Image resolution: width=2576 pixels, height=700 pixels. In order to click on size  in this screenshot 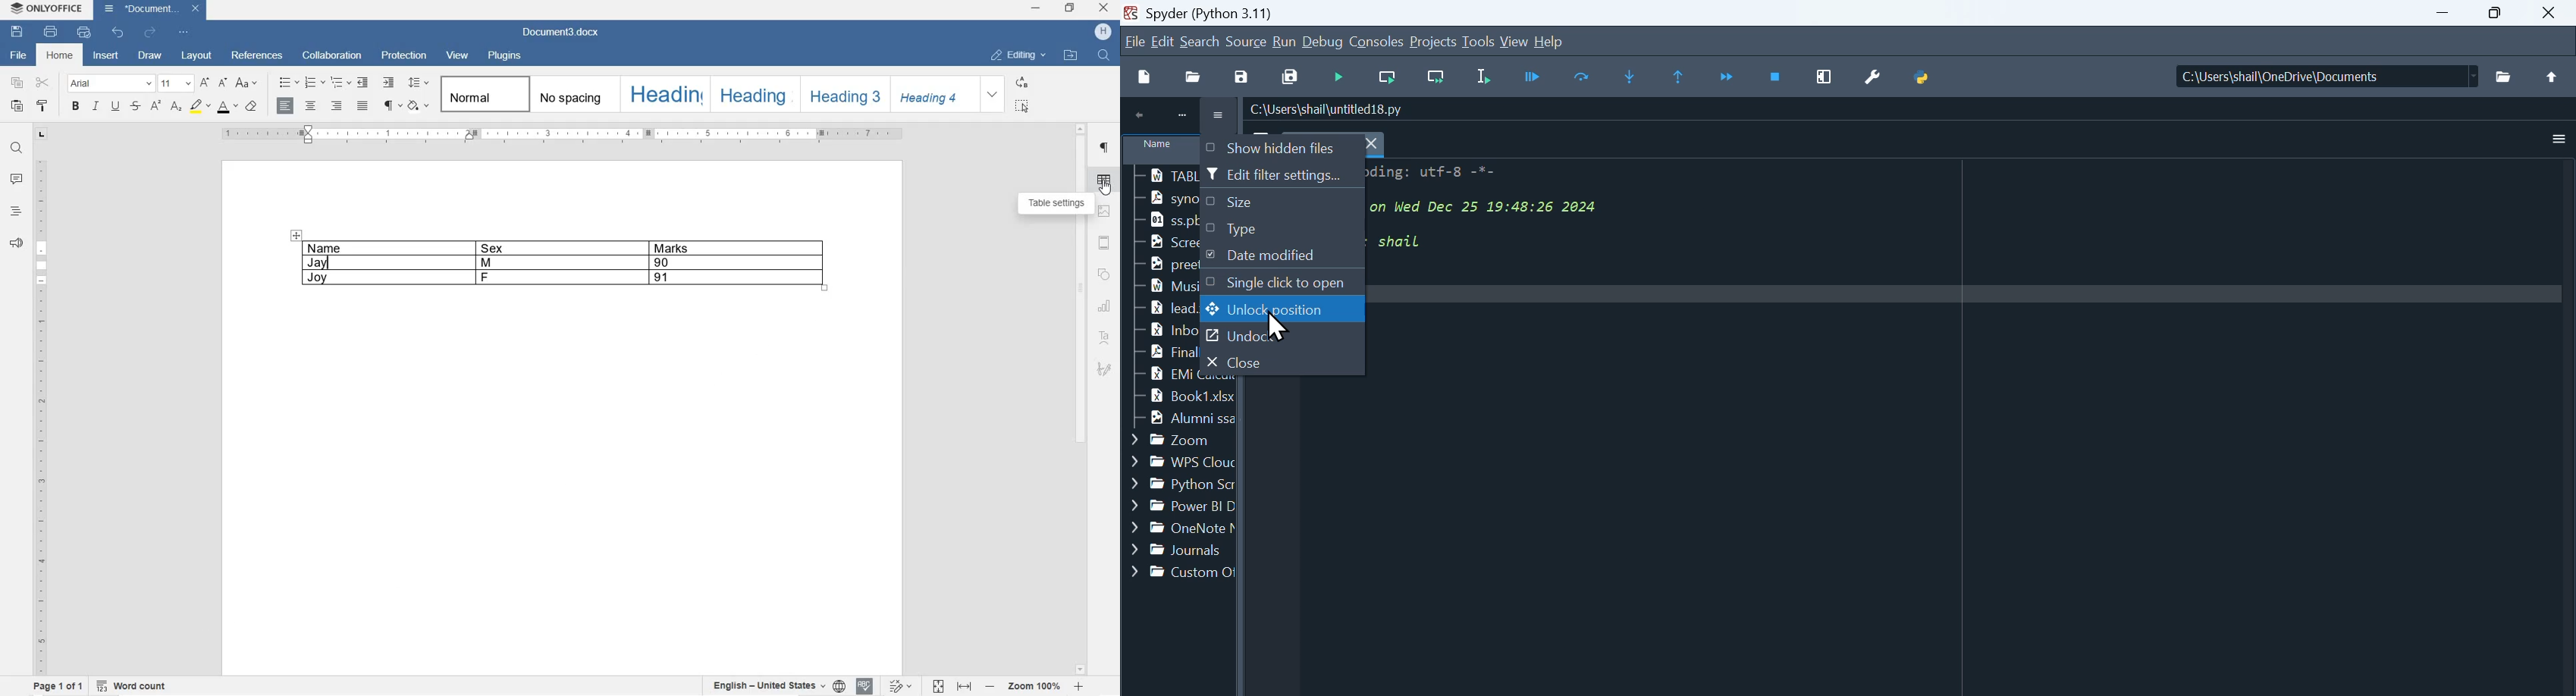, I will do `click(1279, 204)`.